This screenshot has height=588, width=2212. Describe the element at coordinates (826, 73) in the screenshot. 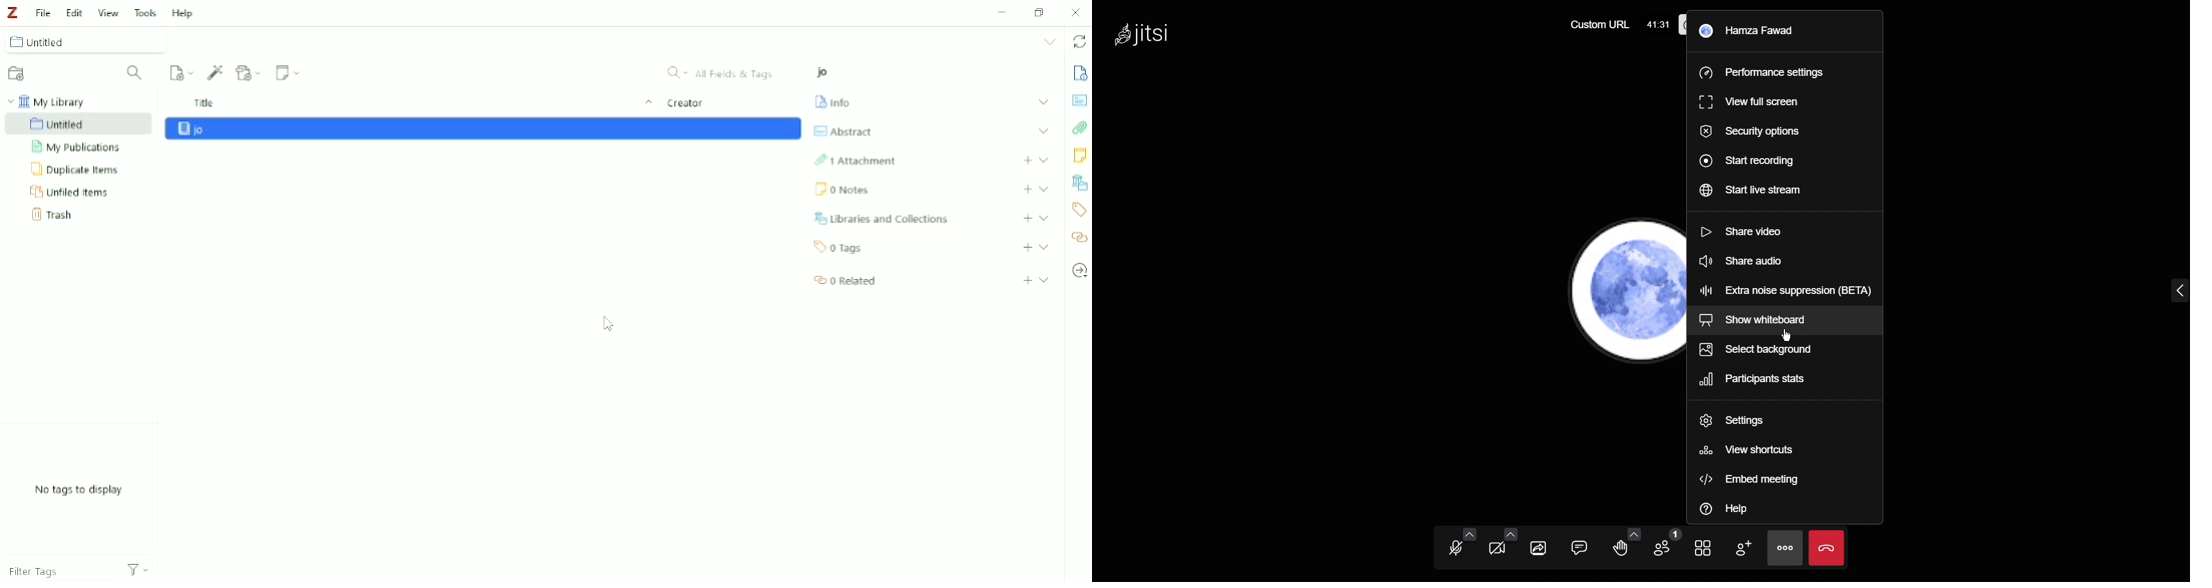

I see `jo` at that location.